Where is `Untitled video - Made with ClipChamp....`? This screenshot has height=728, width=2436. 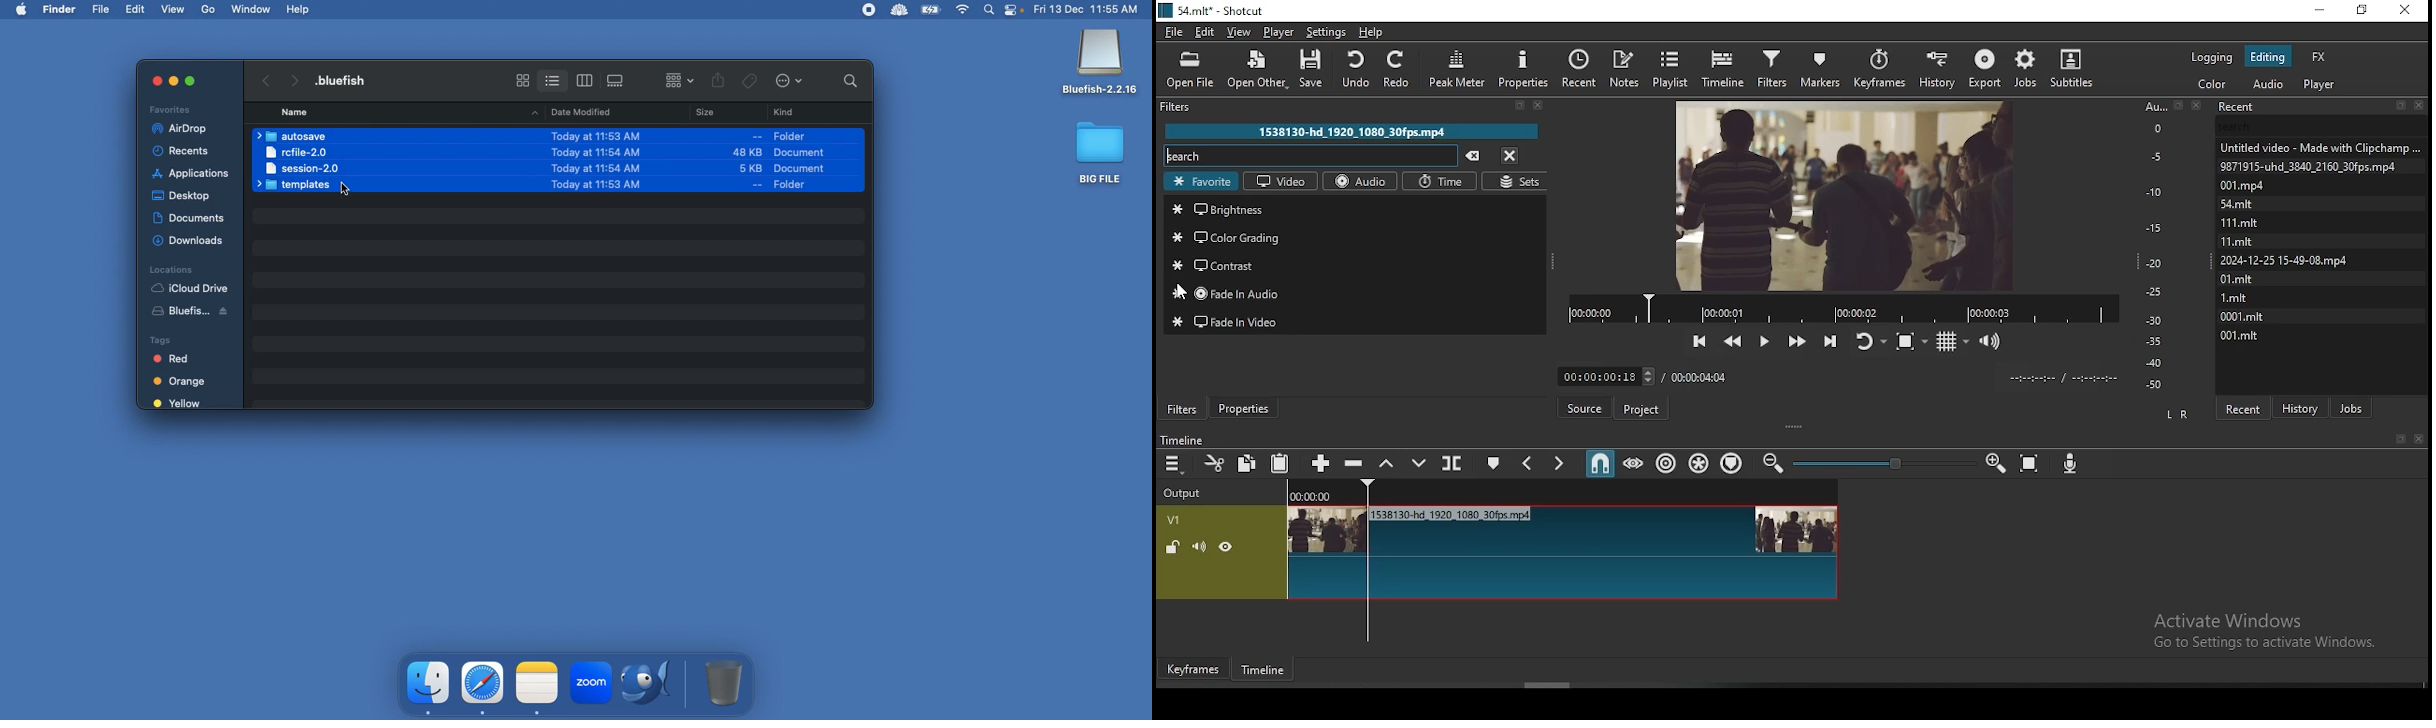
Untitled video - Made with ClipChamp.... is located at coordinates (2319, 148).